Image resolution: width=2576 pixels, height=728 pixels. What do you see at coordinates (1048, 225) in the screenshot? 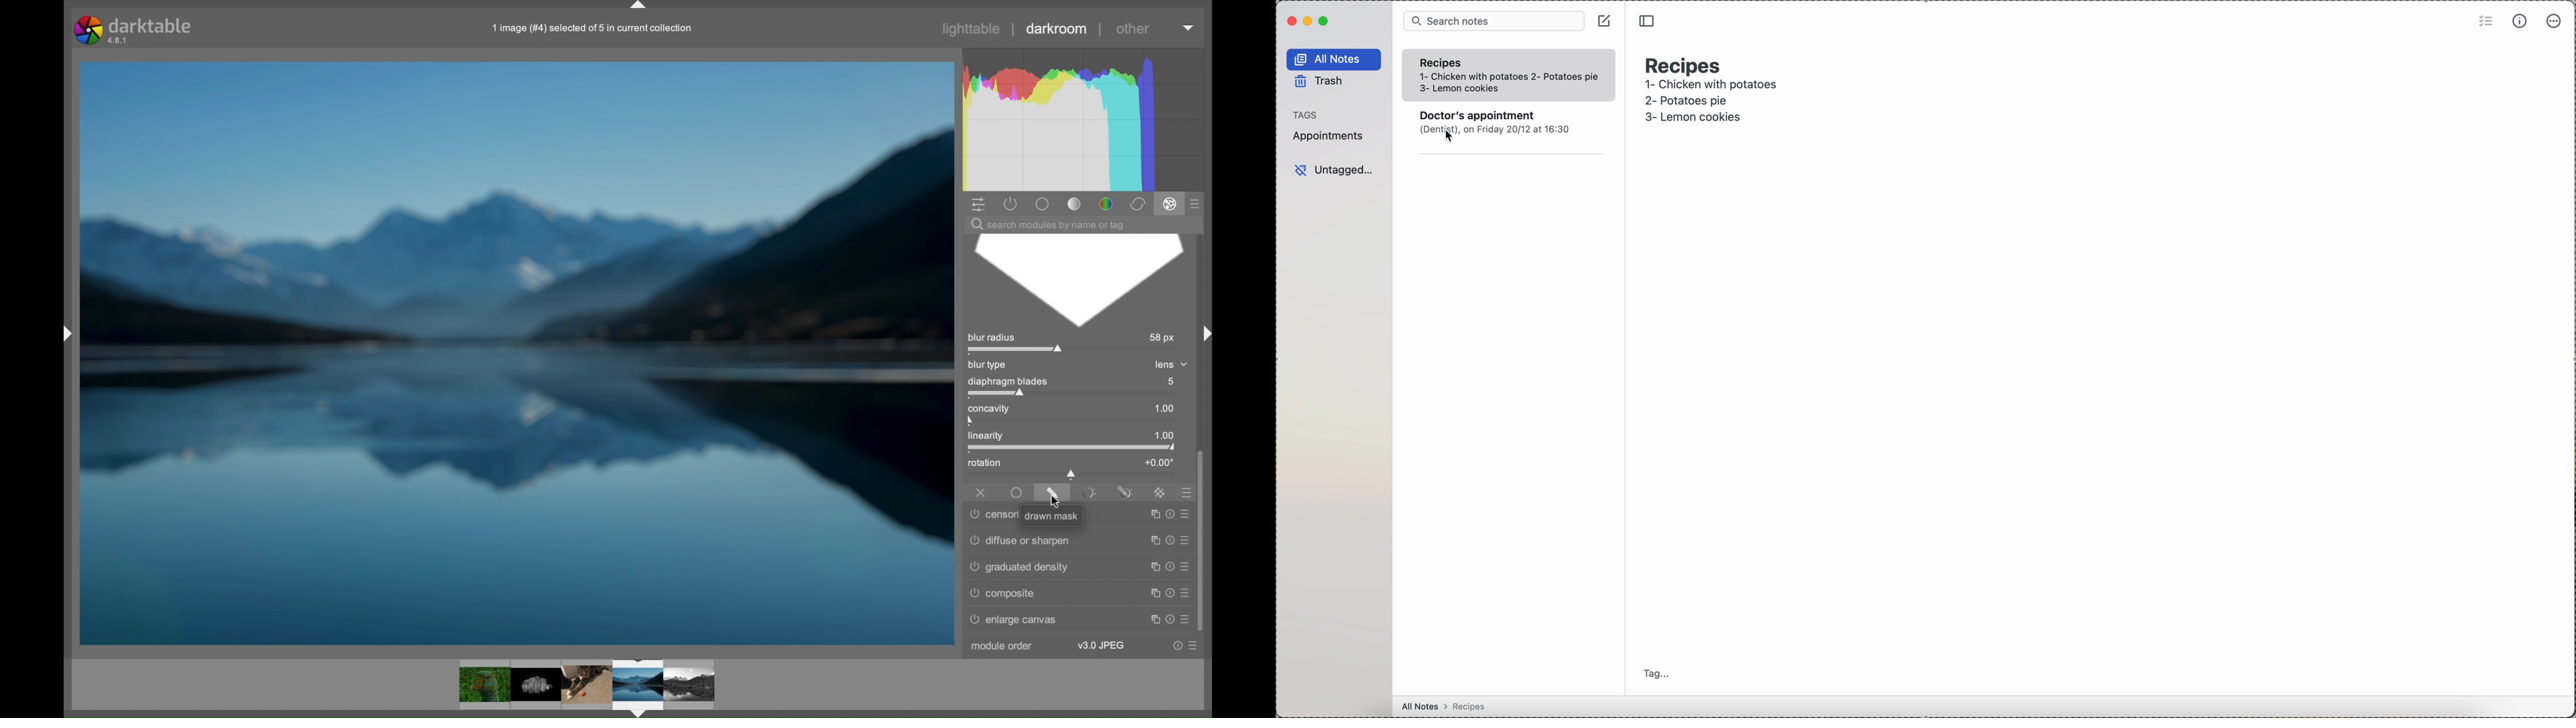
I see `search module by name or tag` at bounding box center [1048, 225].